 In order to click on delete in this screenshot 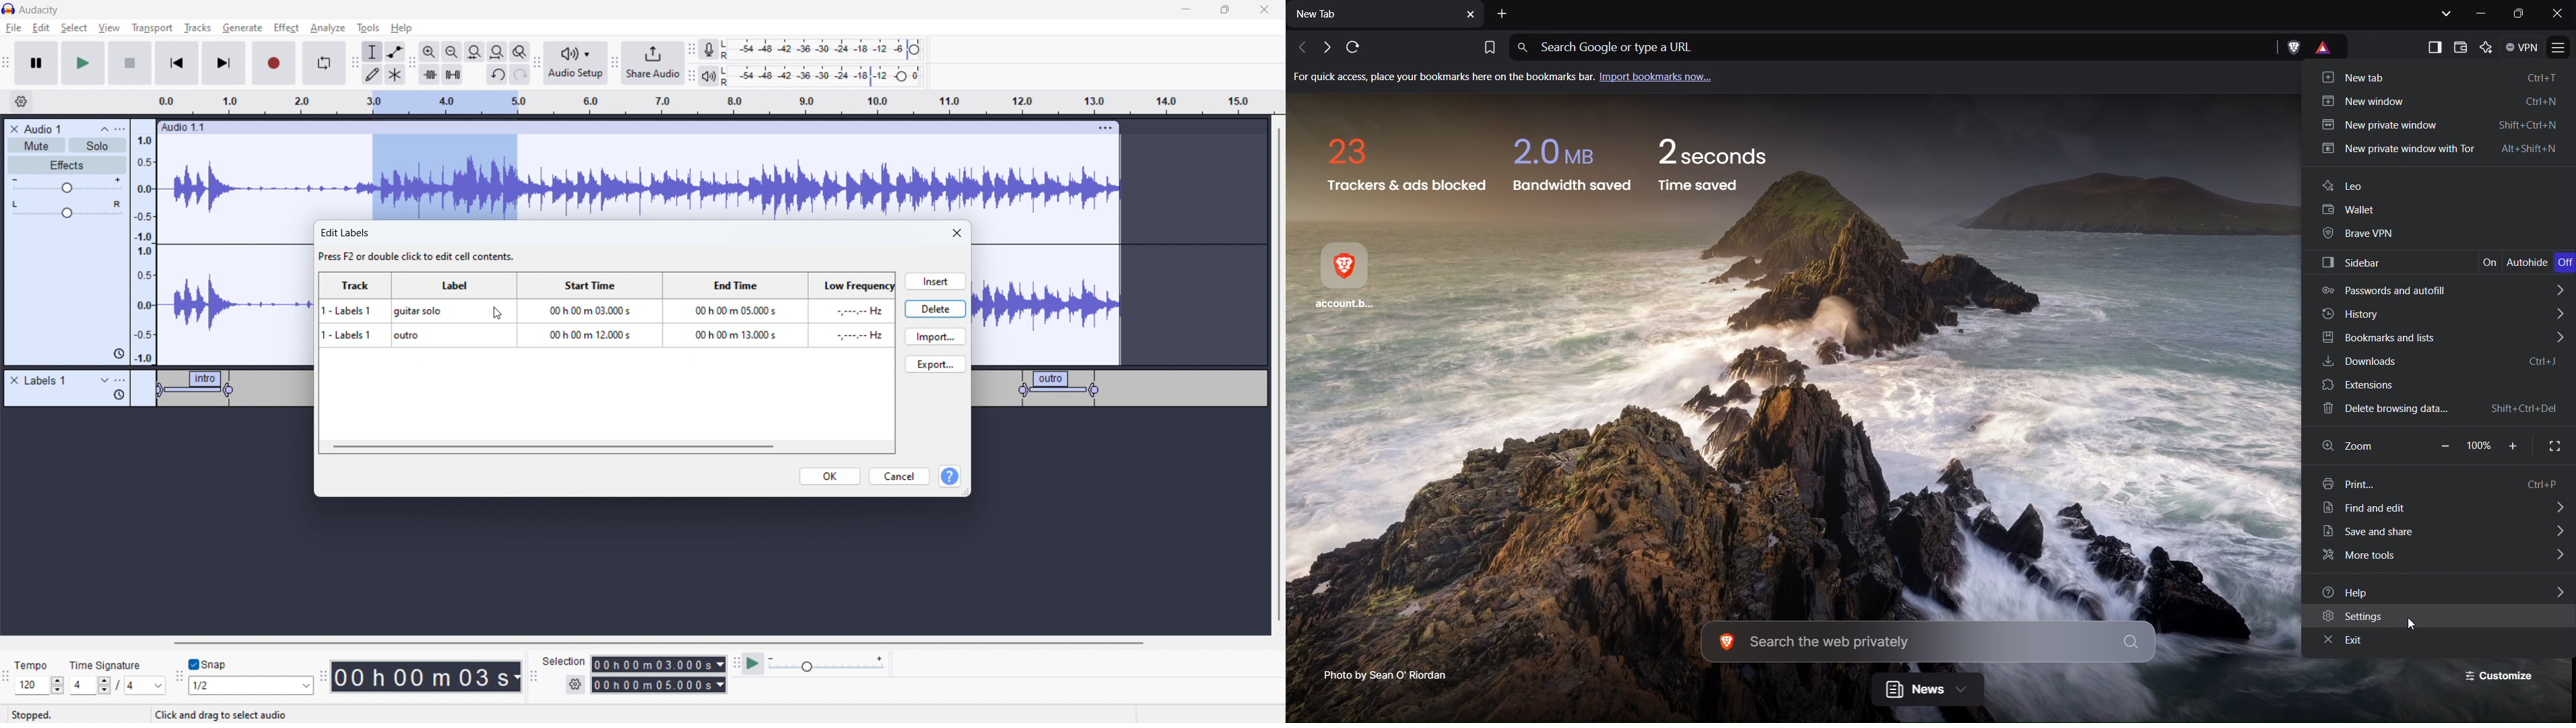, I will do `click(936, 308)`.